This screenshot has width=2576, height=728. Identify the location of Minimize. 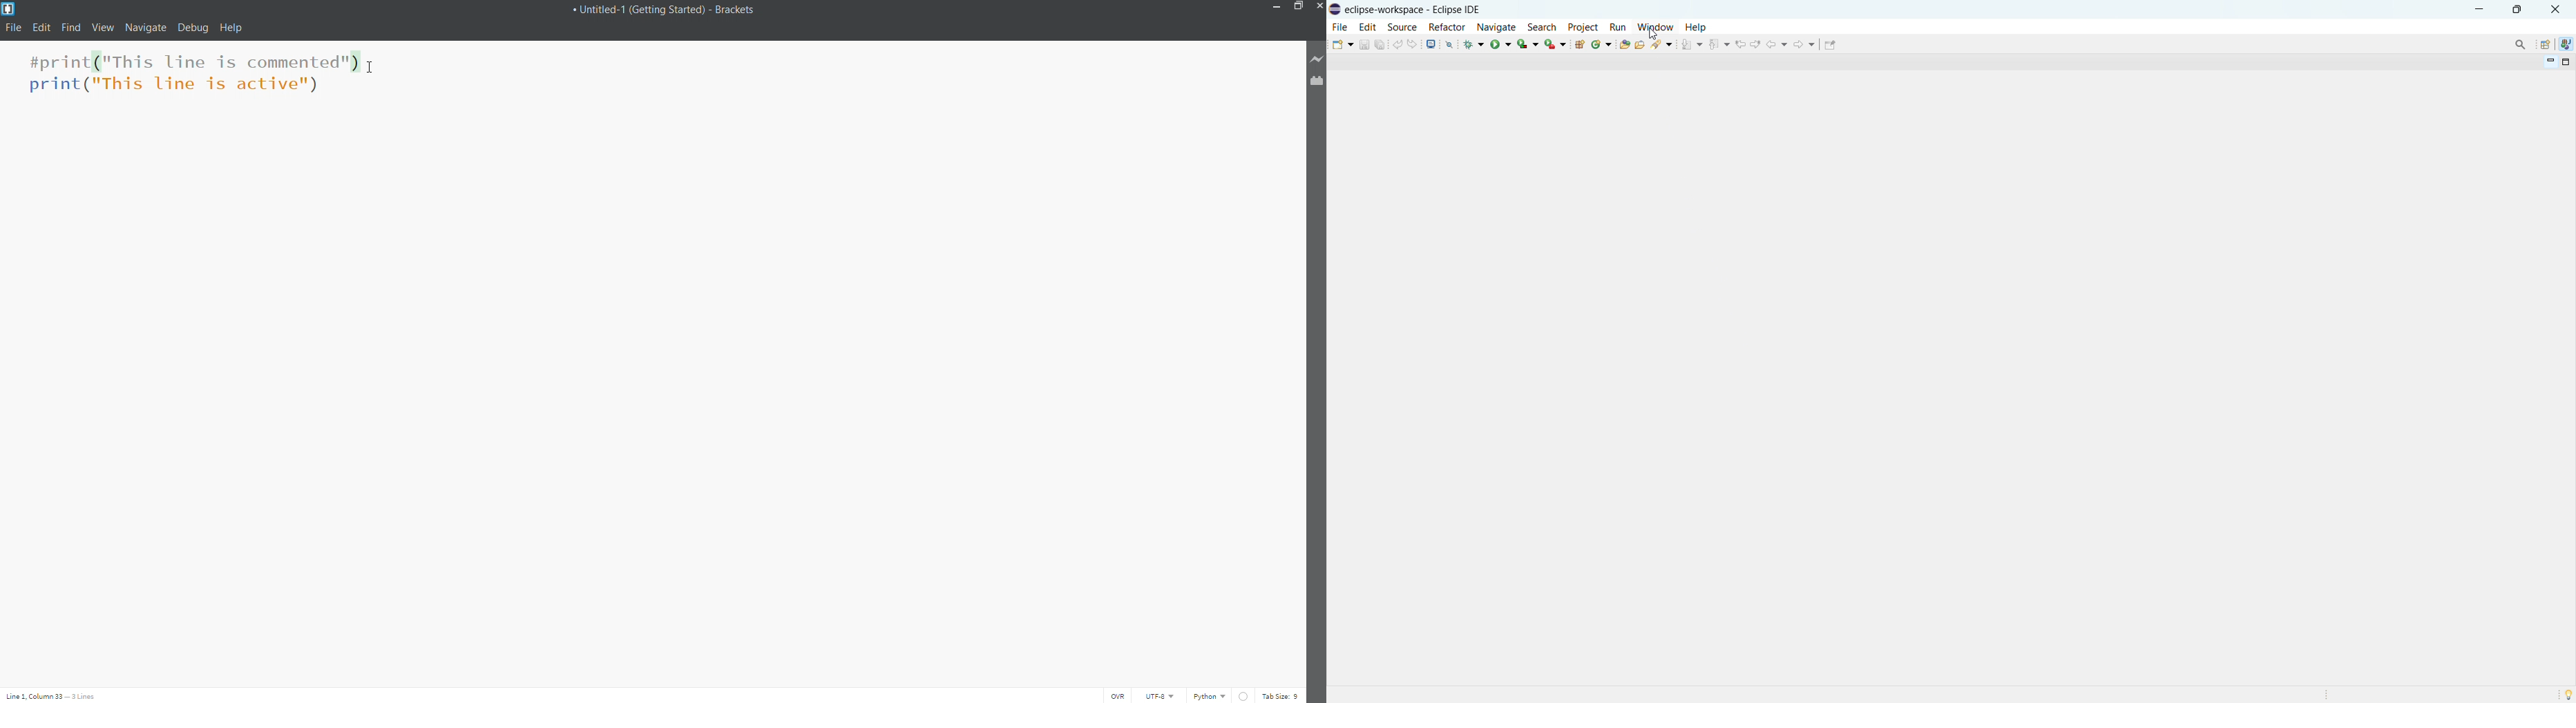
(1276, 8).